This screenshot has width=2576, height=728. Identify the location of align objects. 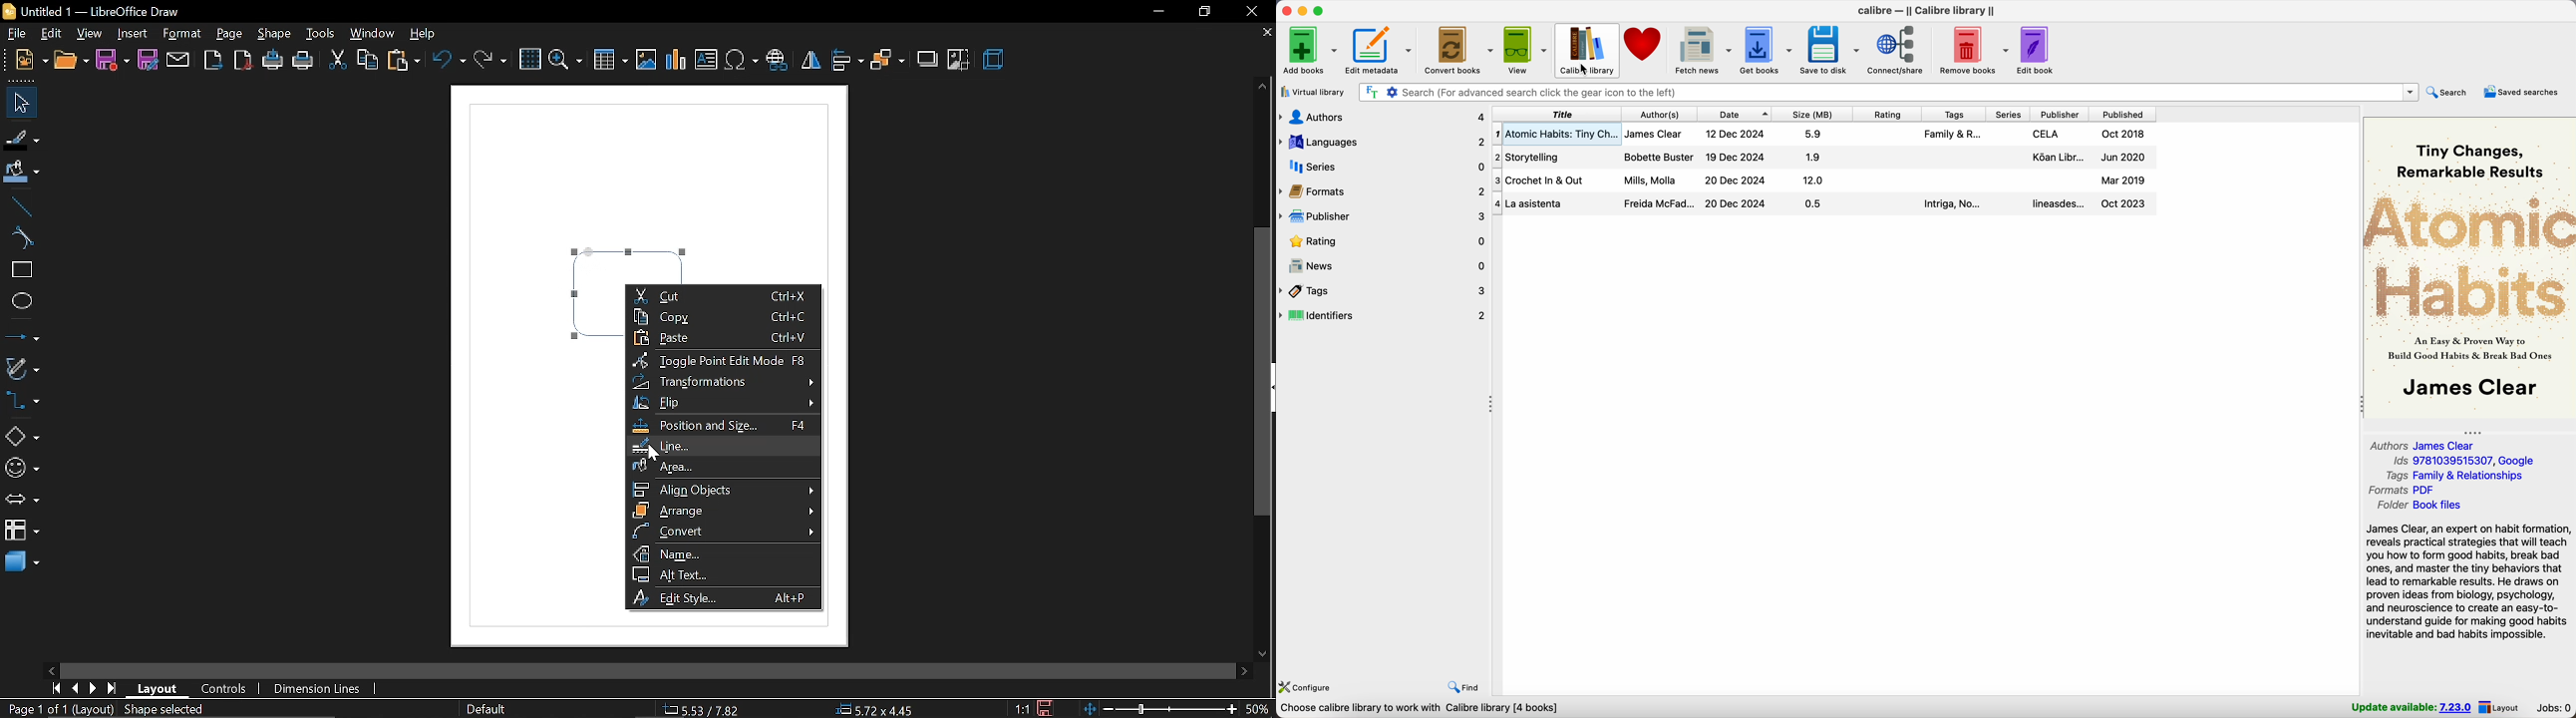
(726, 490).